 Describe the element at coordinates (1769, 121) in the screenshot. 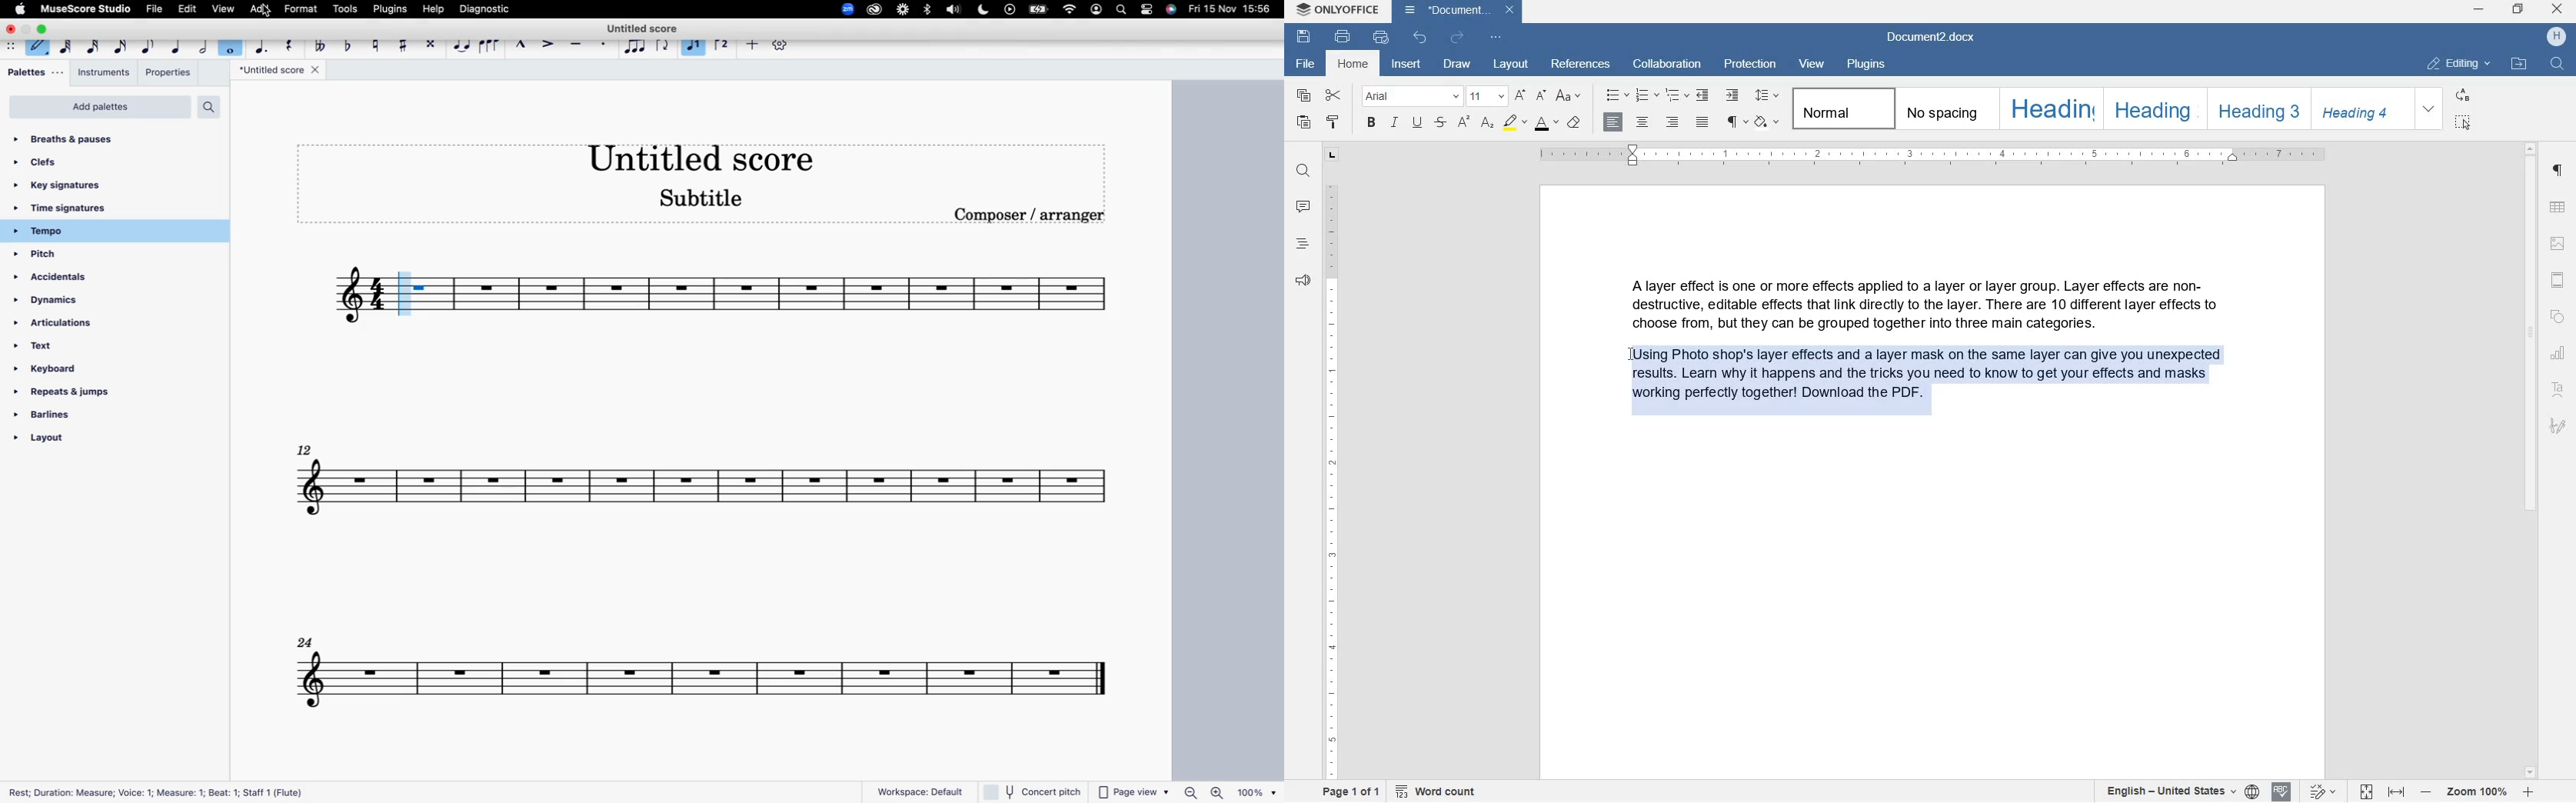

I see `SHADING` at that location.